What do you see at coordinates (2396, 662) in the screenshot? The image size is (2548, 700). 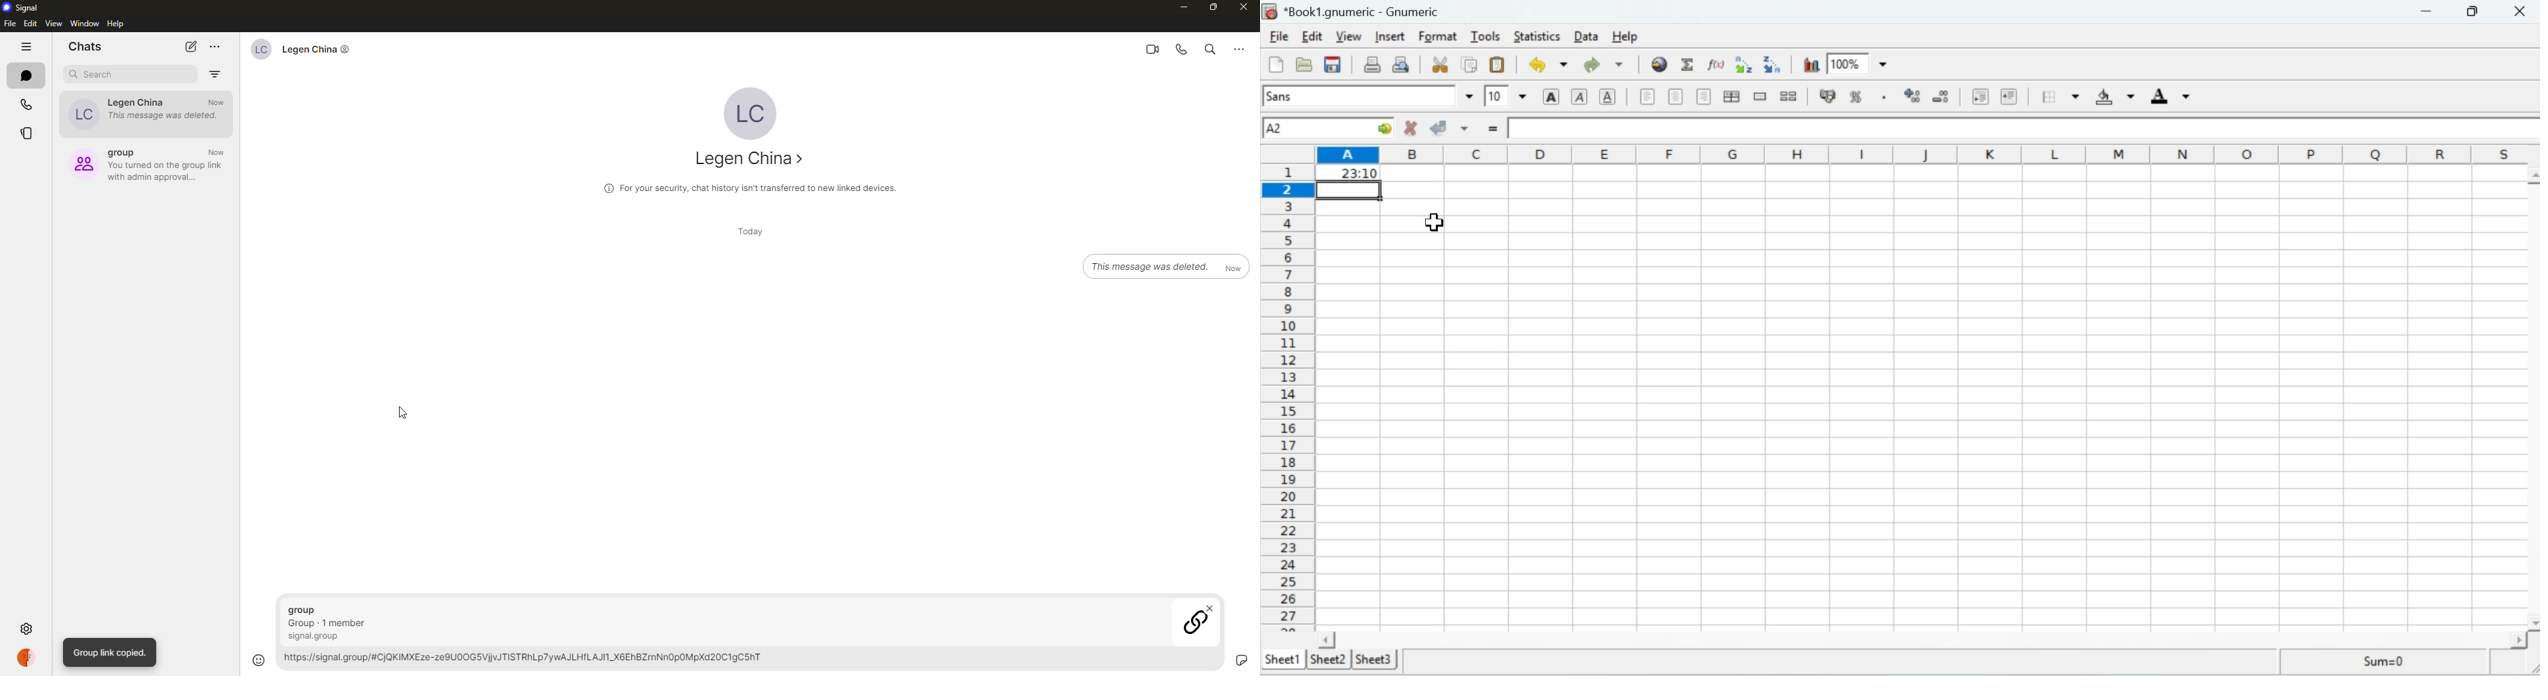 I see `Sum=0` at bounding box center [2396, 662].